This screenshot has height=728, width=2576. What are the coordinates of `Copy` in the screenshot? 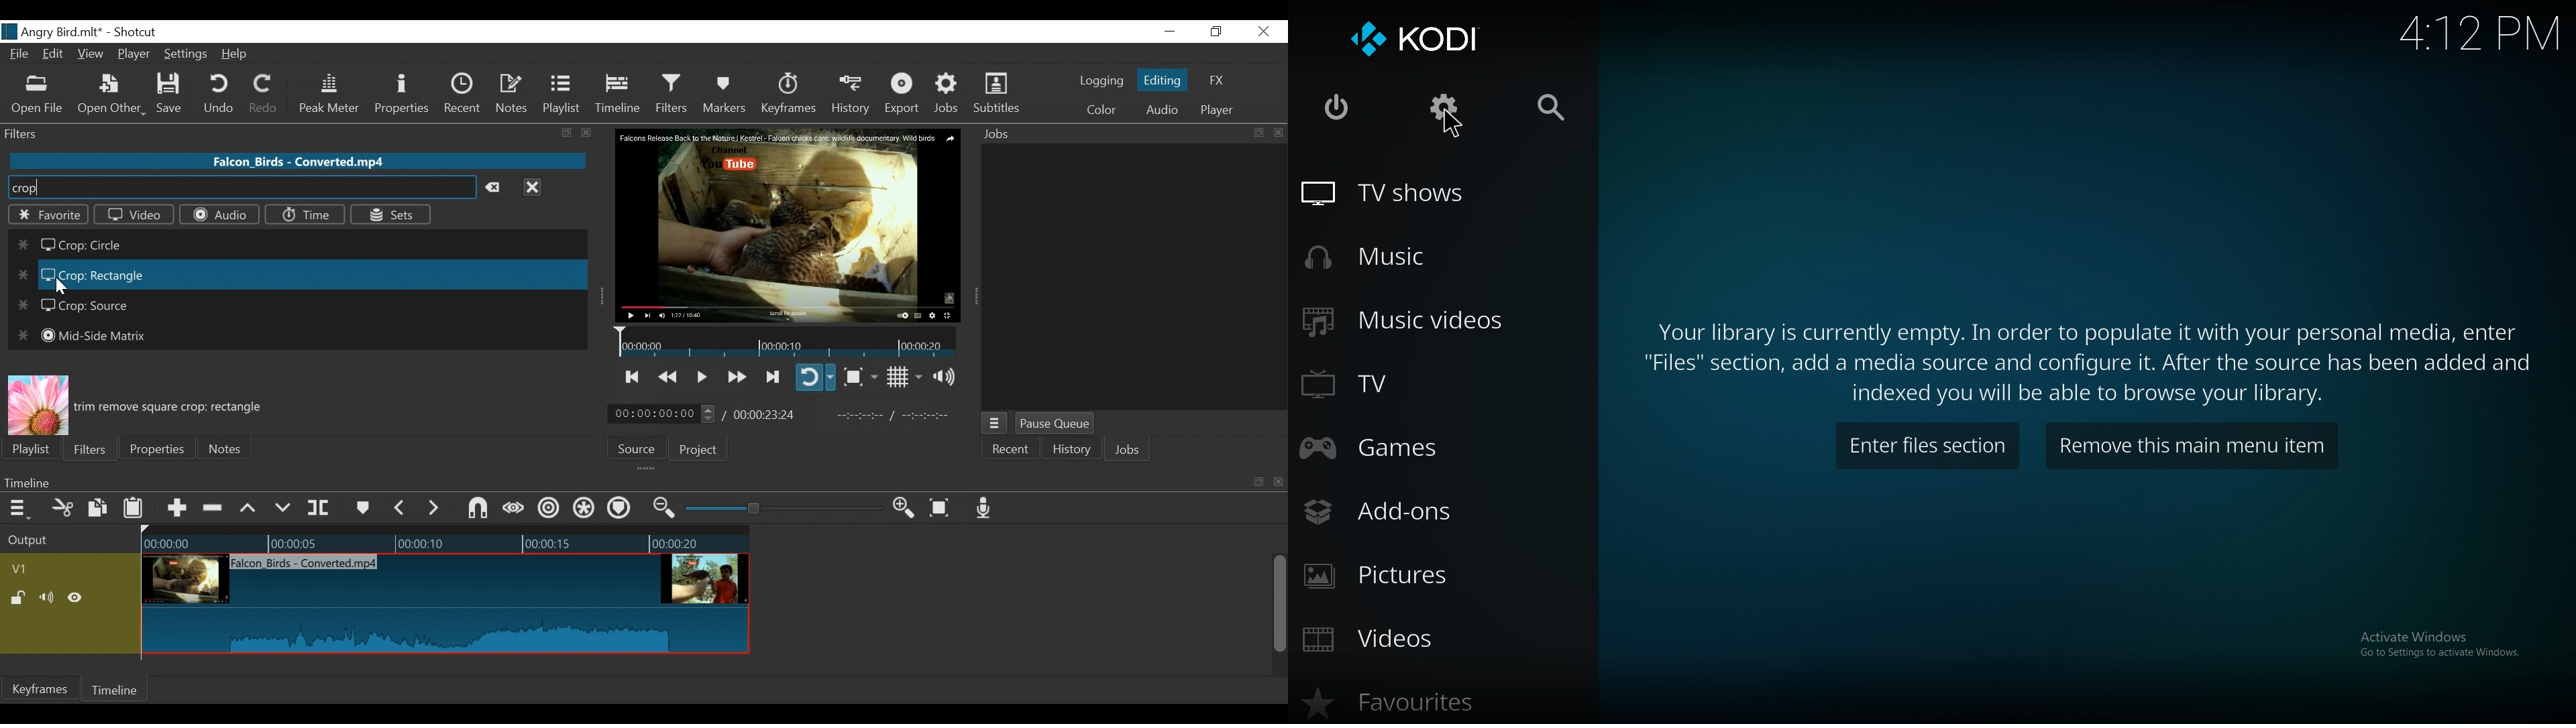 It's located at (99, 510).